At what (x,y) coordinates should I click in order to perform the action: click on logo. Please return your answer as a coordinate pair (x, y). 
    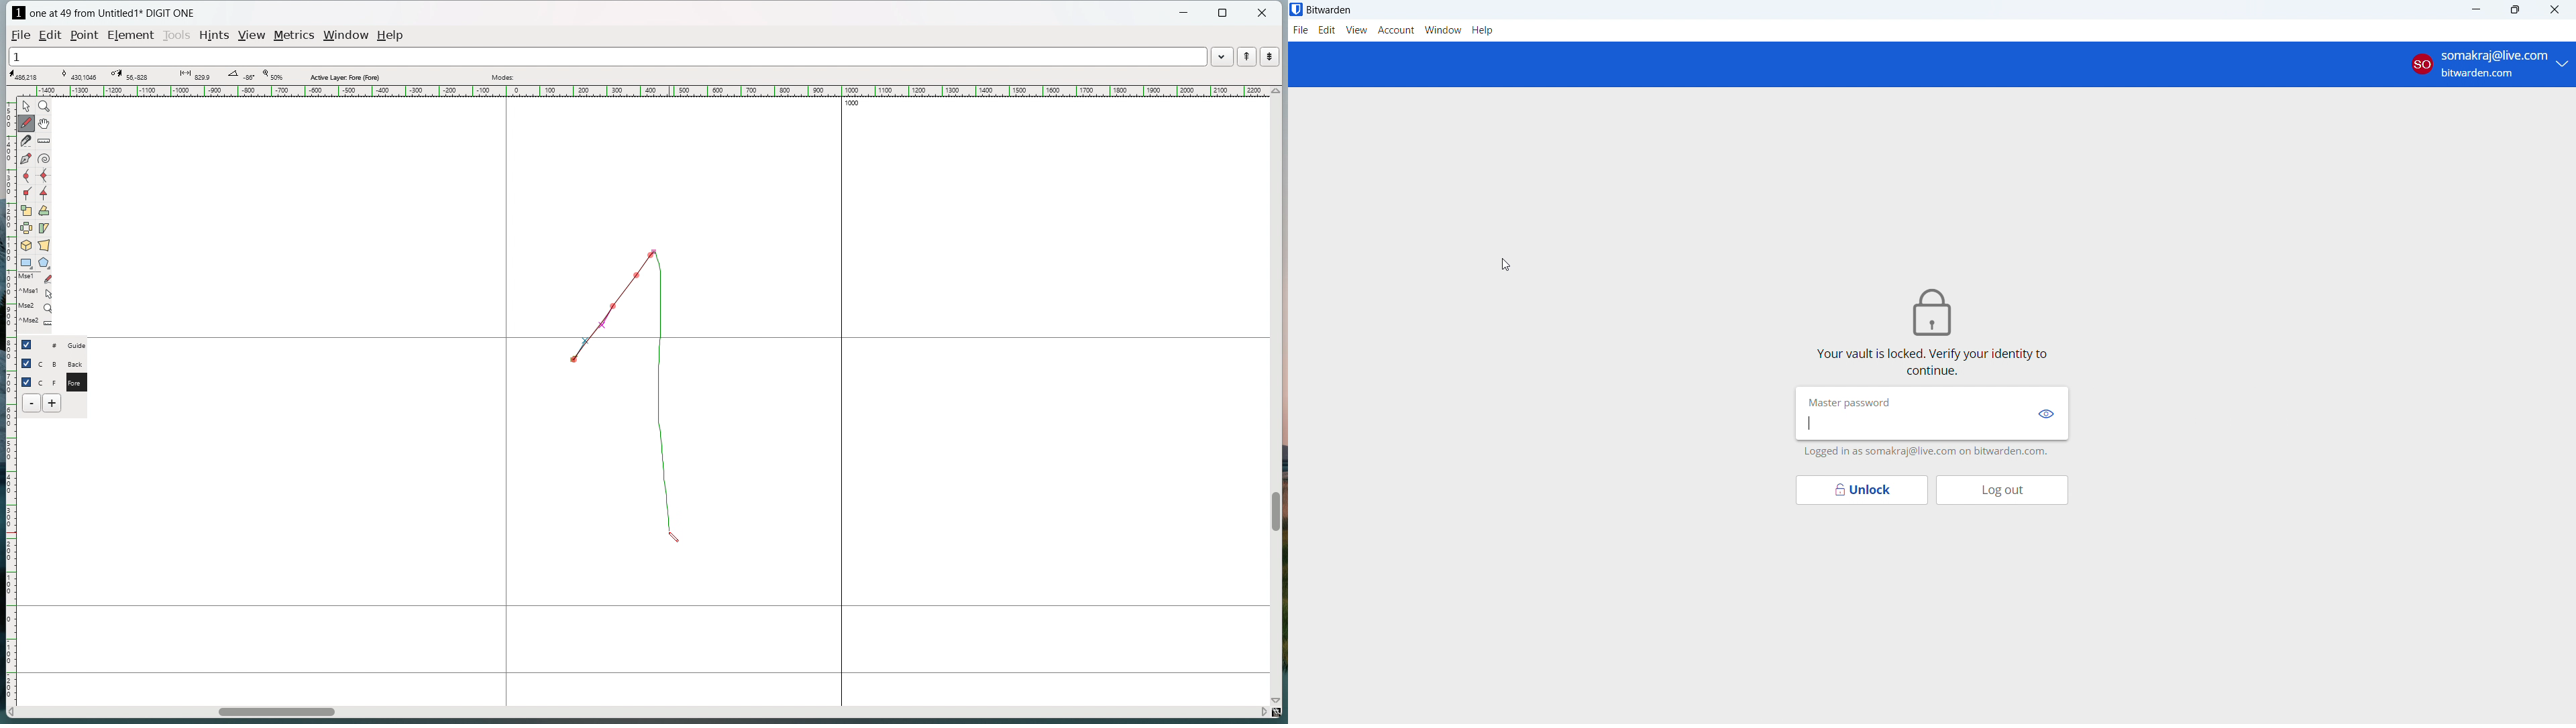
    Looking at the image, I should click on (18, 13).